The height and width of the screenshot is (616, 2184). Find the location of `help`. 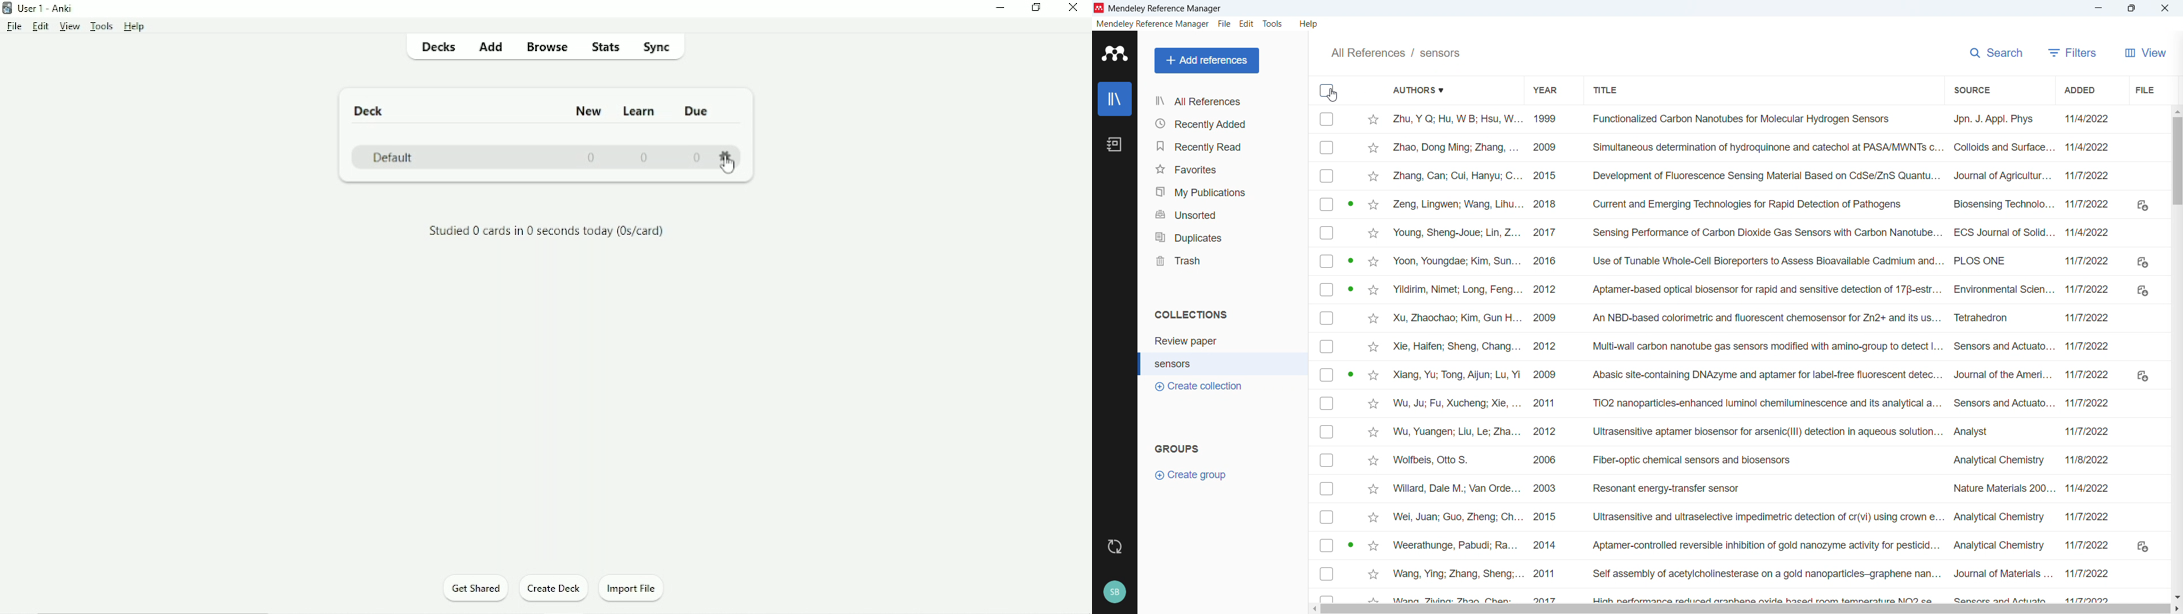

help is located at coordinates (1309, 24).